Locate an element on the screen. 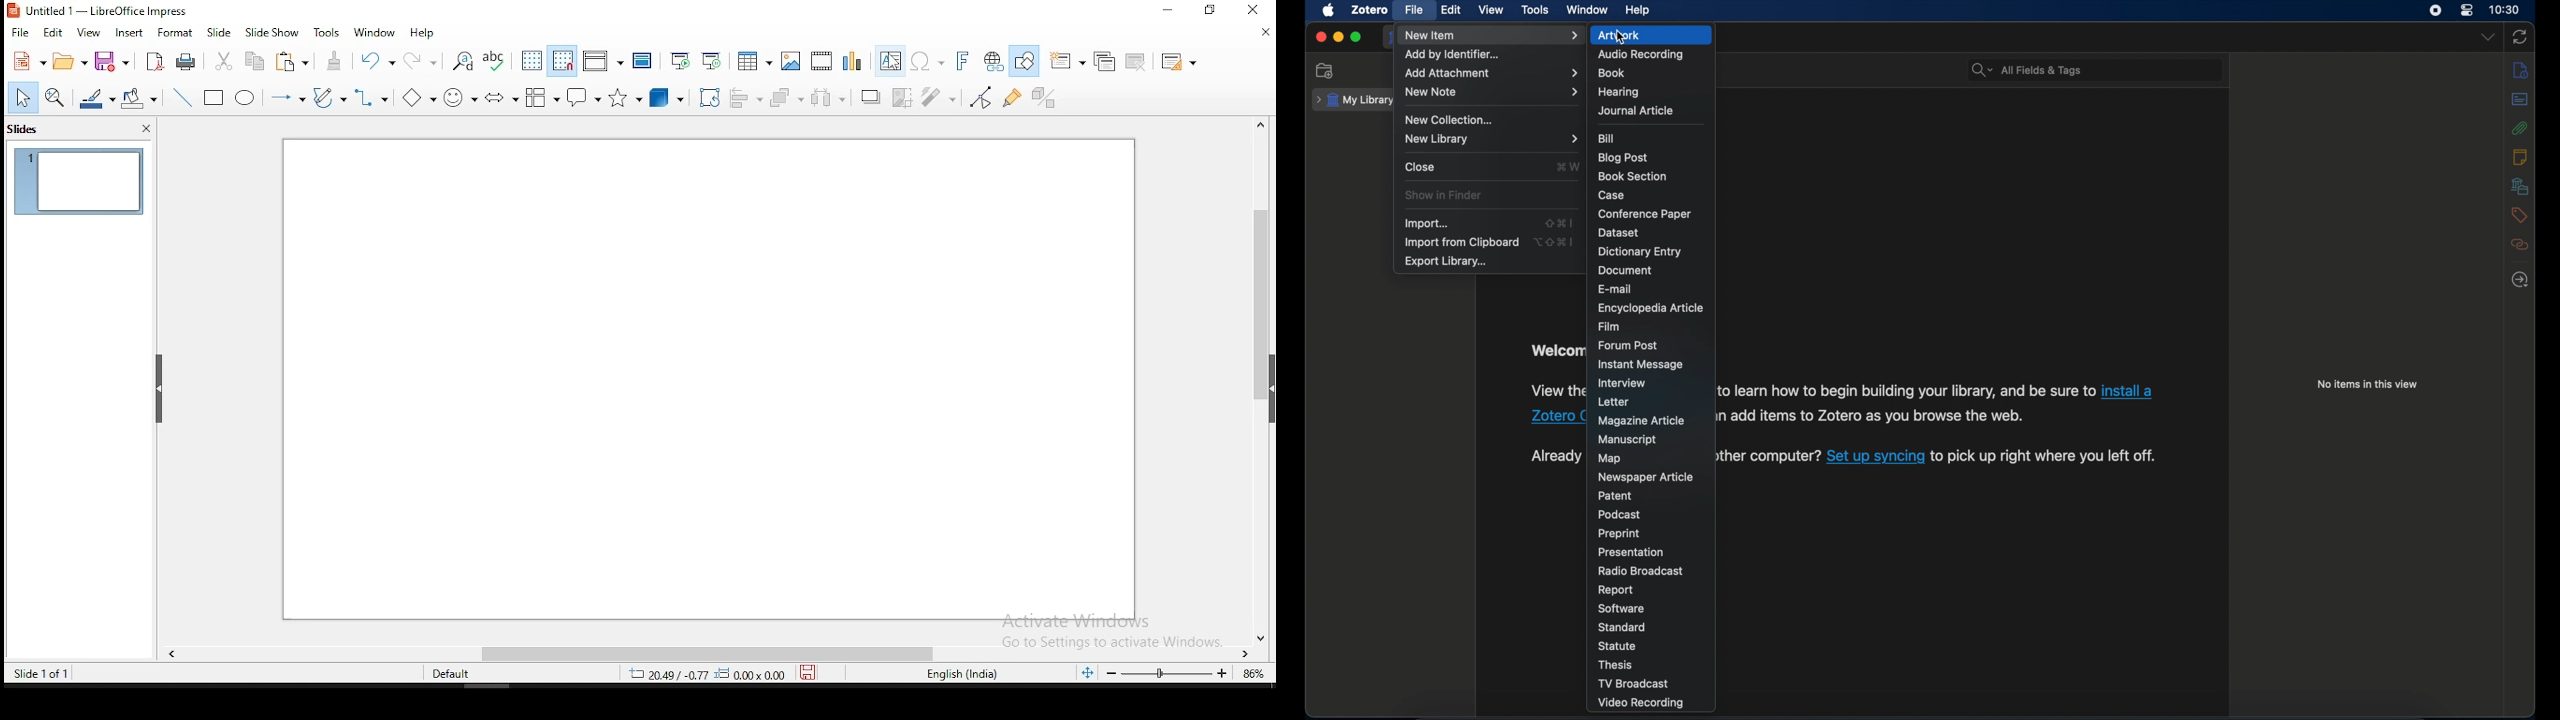 The height and width of the screenshot is (728, 2576). display views is located at coordinates (604, 58).